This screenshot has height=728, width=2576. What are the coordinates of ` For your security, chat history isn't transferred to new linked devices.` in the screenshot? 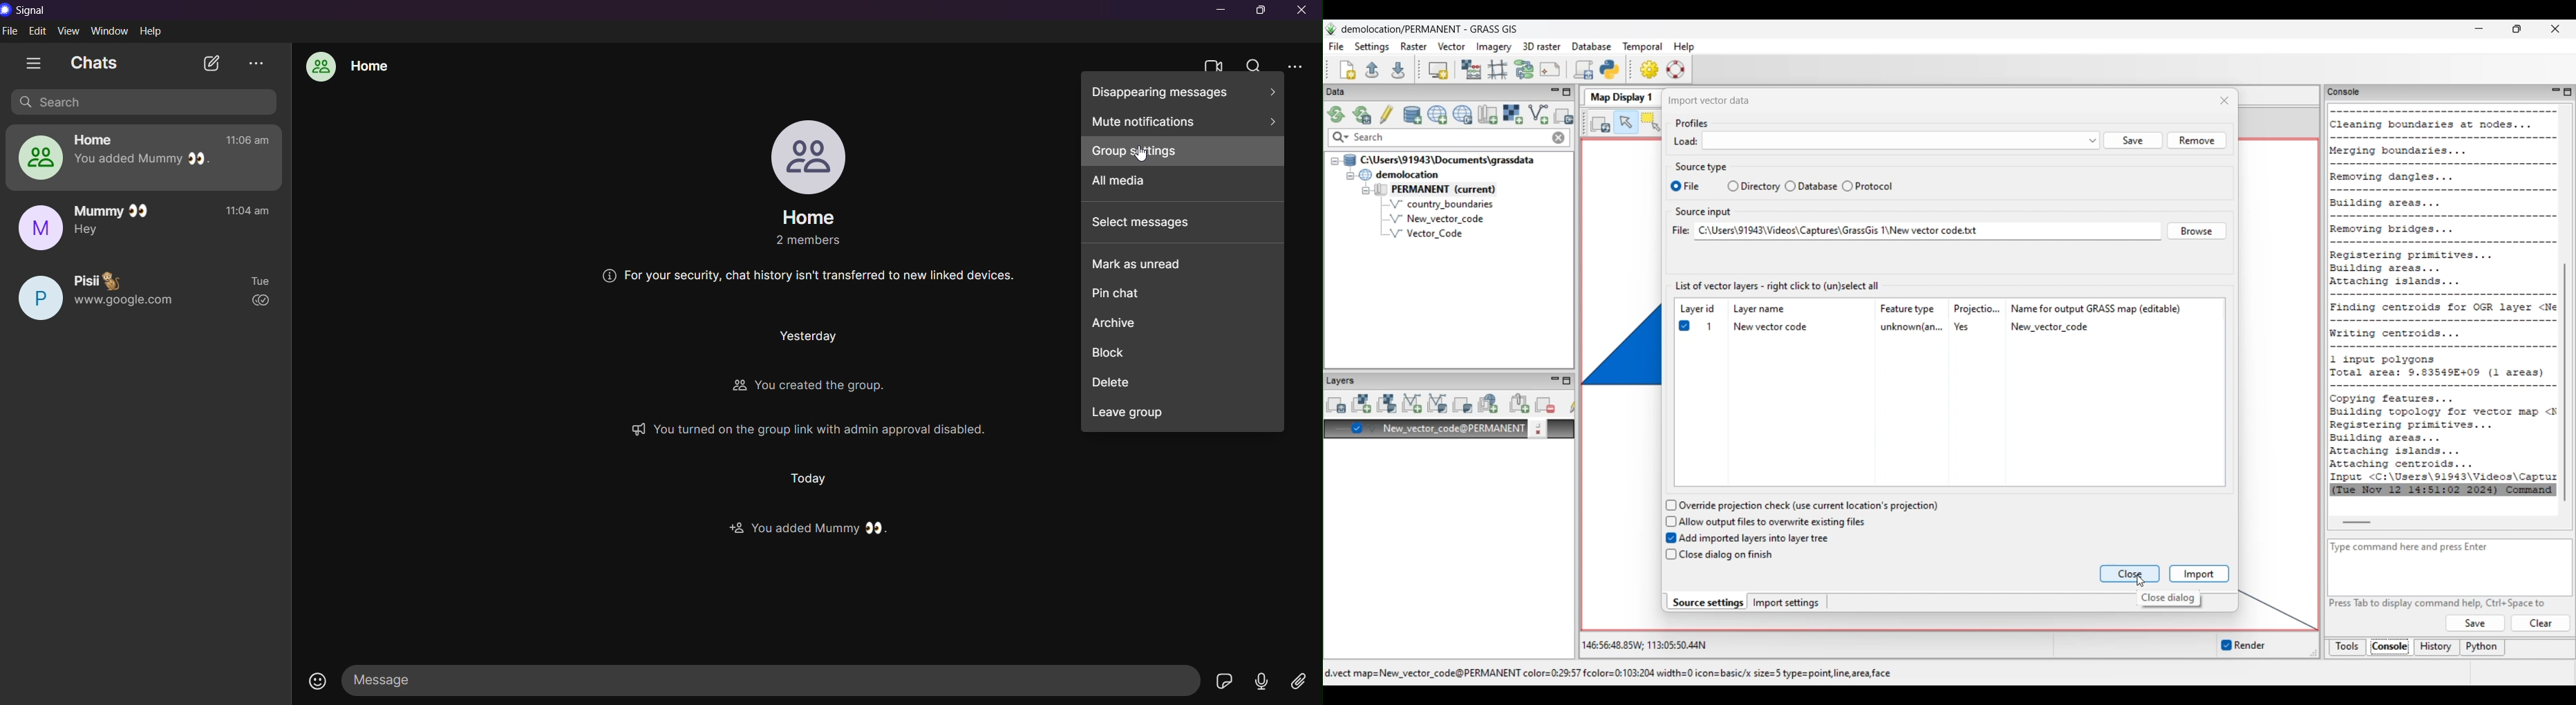 It's located at (809, 277).